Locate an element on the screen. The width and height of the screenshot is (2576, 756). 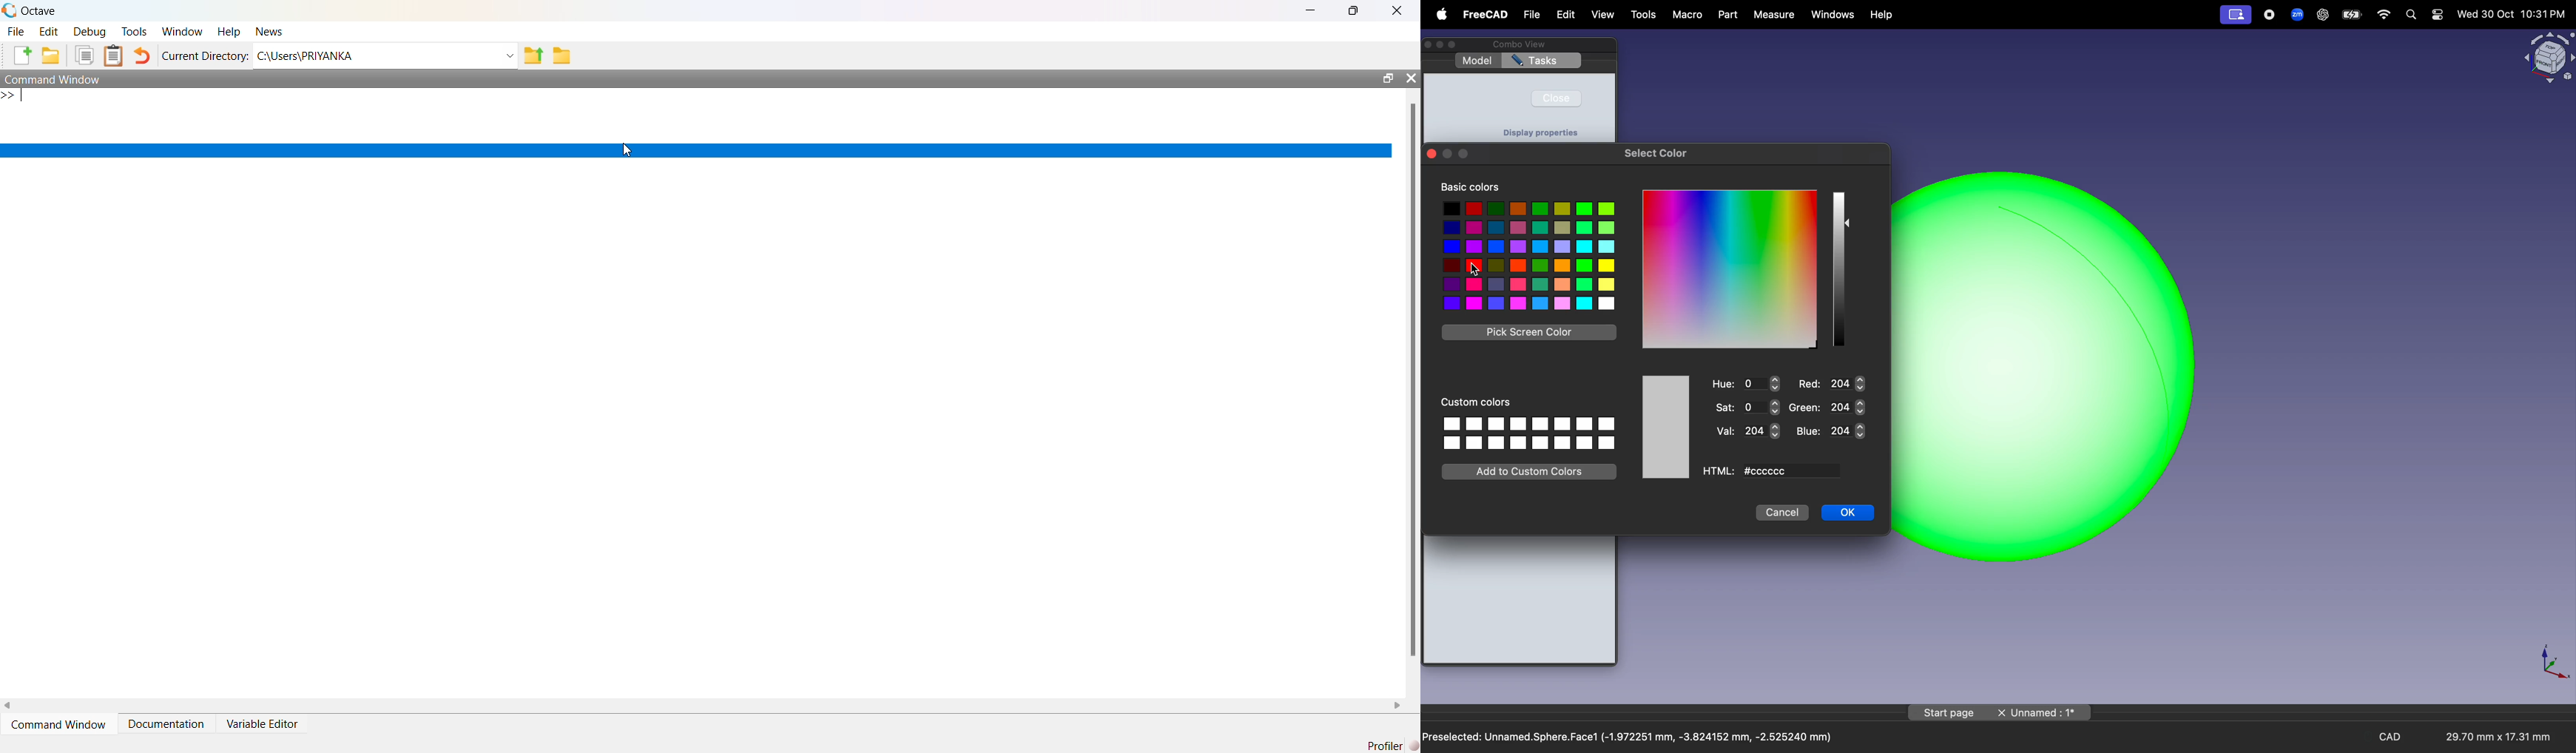
select color is located at coordinates (1657, 152).